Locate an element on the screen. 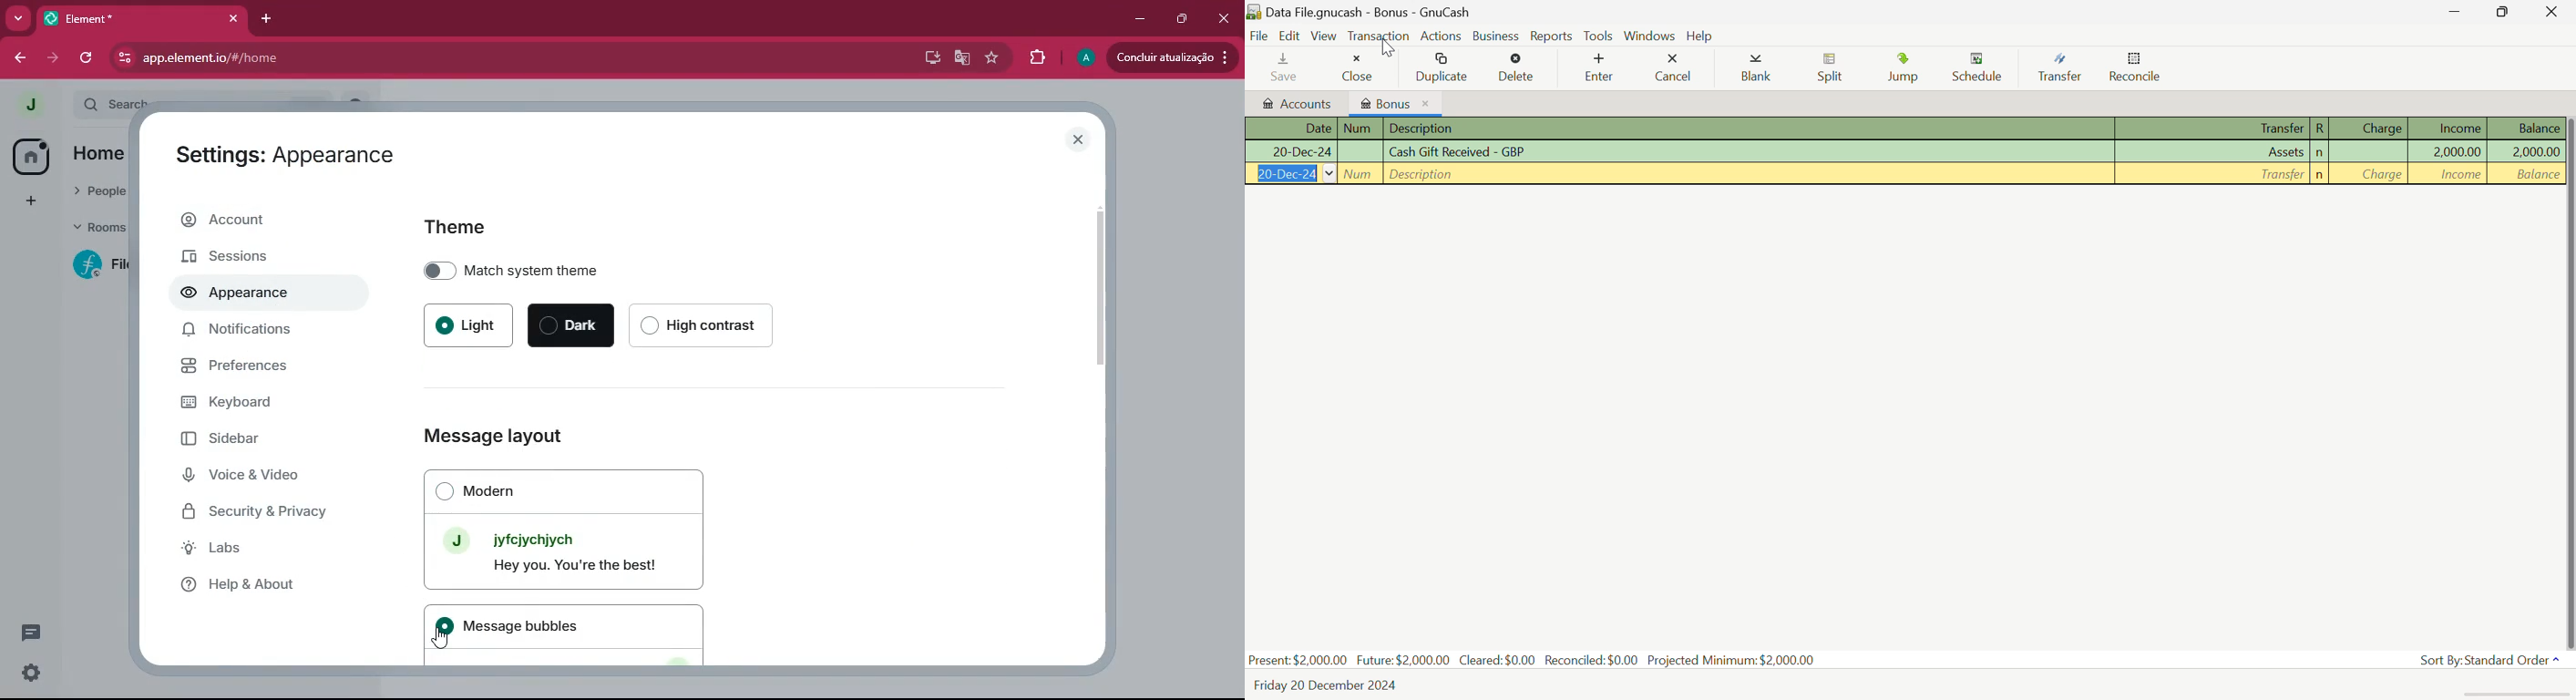  Balance is located at coordinates (2526, 151).